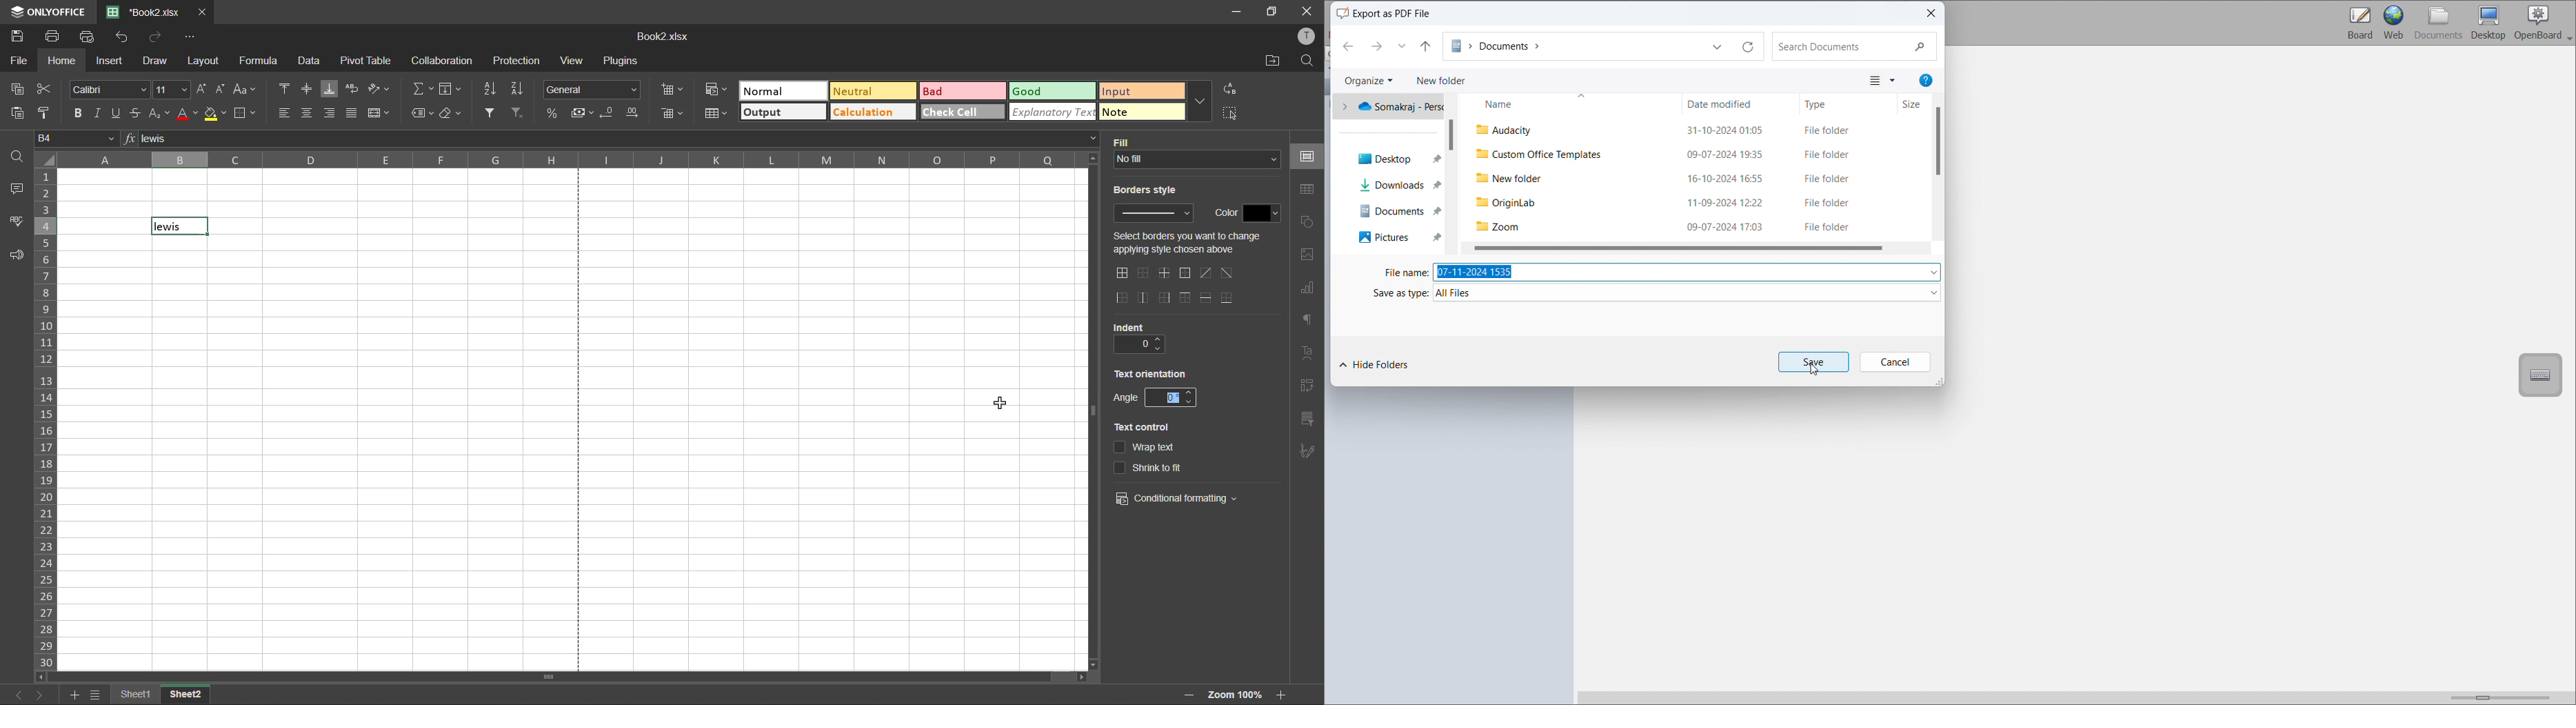  Describe the element at coordinates (132, 695) in the screenshot. I see `sheet names` at that location.